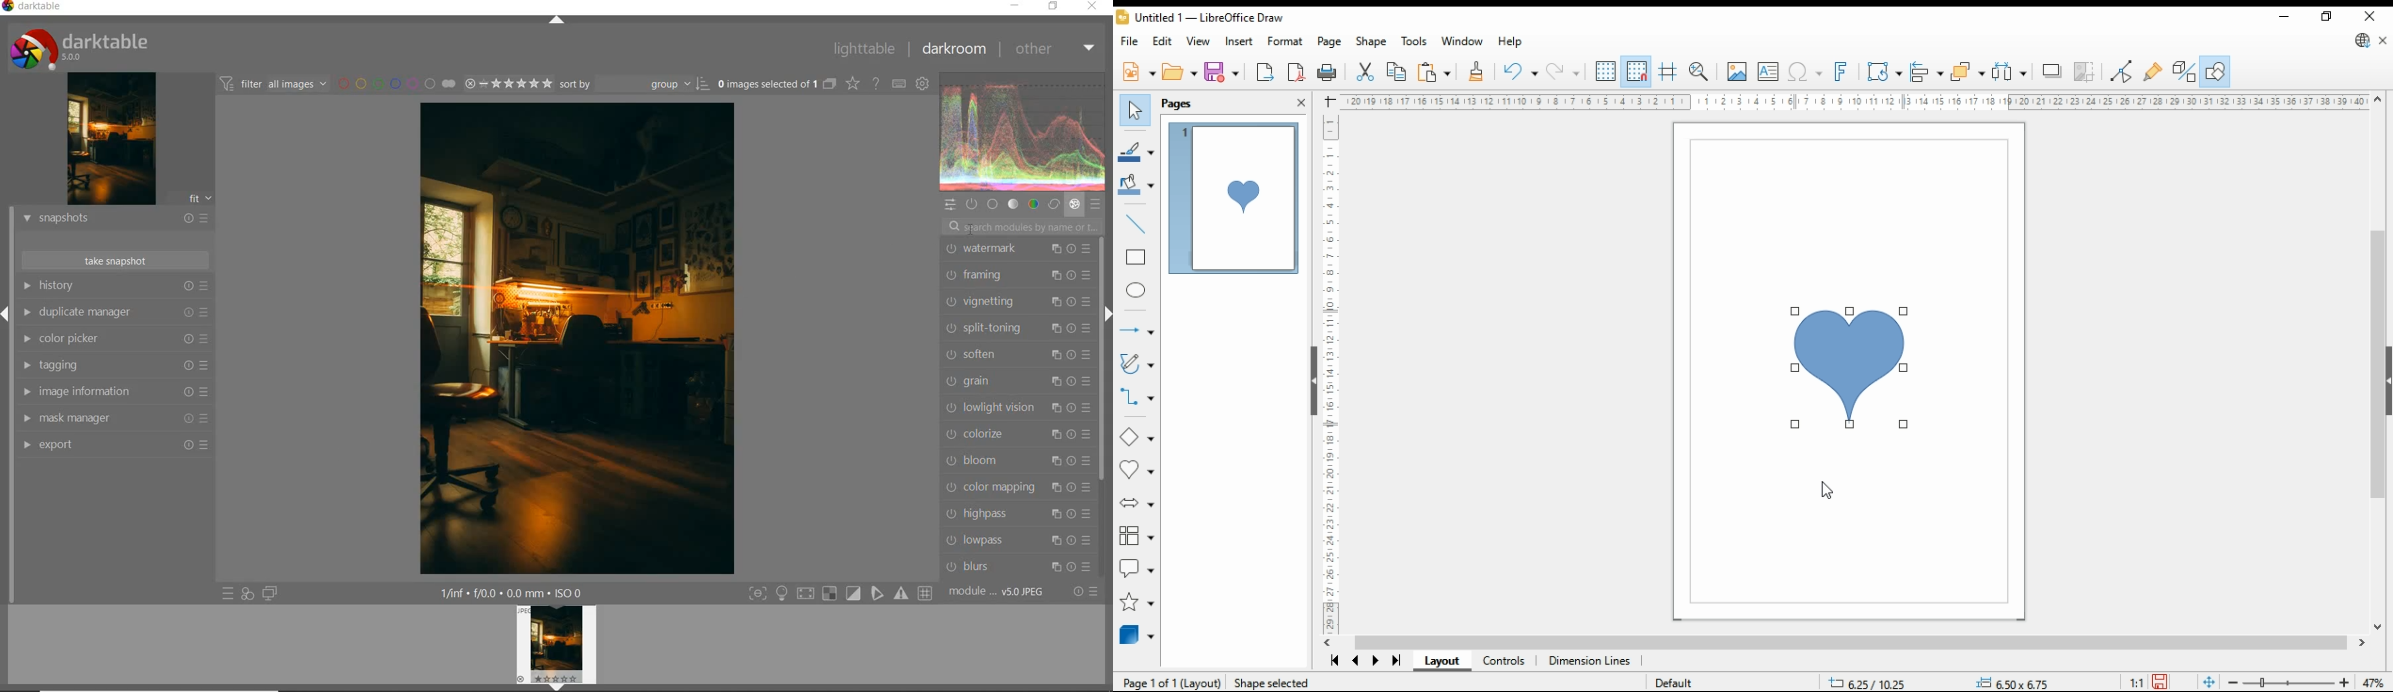 The width and height of the screenshot is (2408, 700). Describe the element at coordinates (2369, 16) in the screenshot. I see `close window` at that location.